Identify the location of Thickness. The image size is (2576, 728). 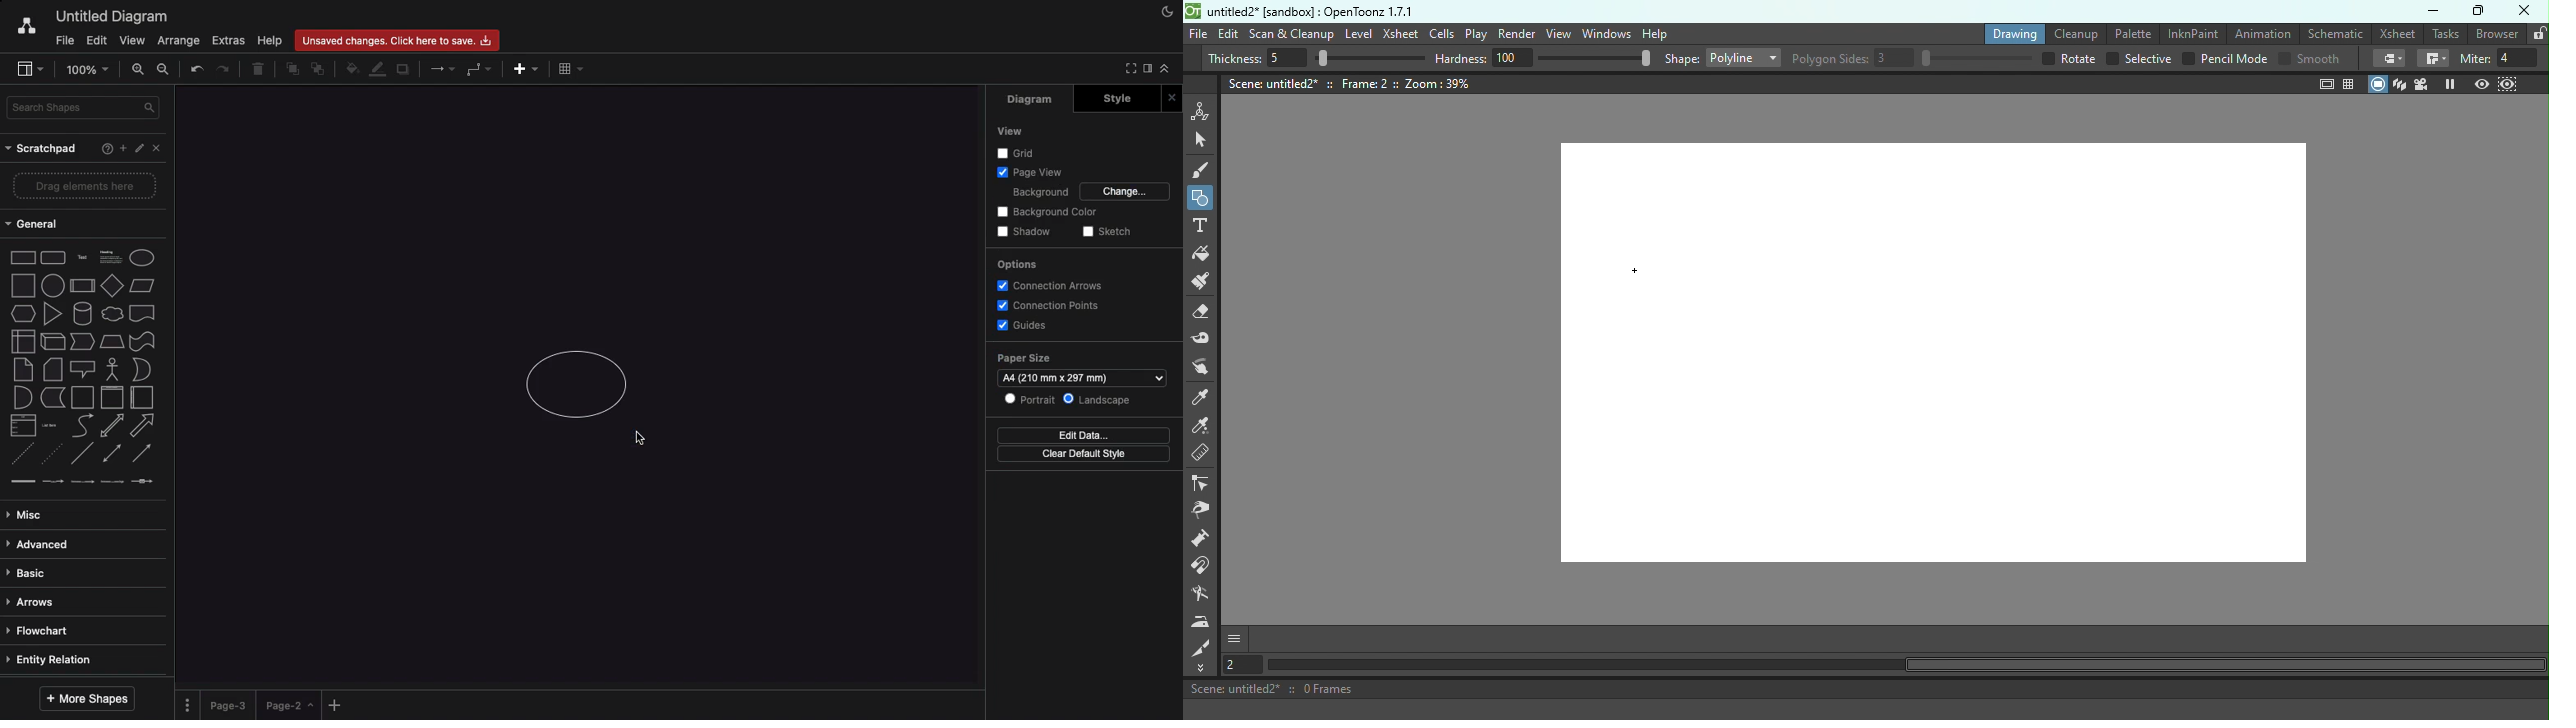
(1316, 58).